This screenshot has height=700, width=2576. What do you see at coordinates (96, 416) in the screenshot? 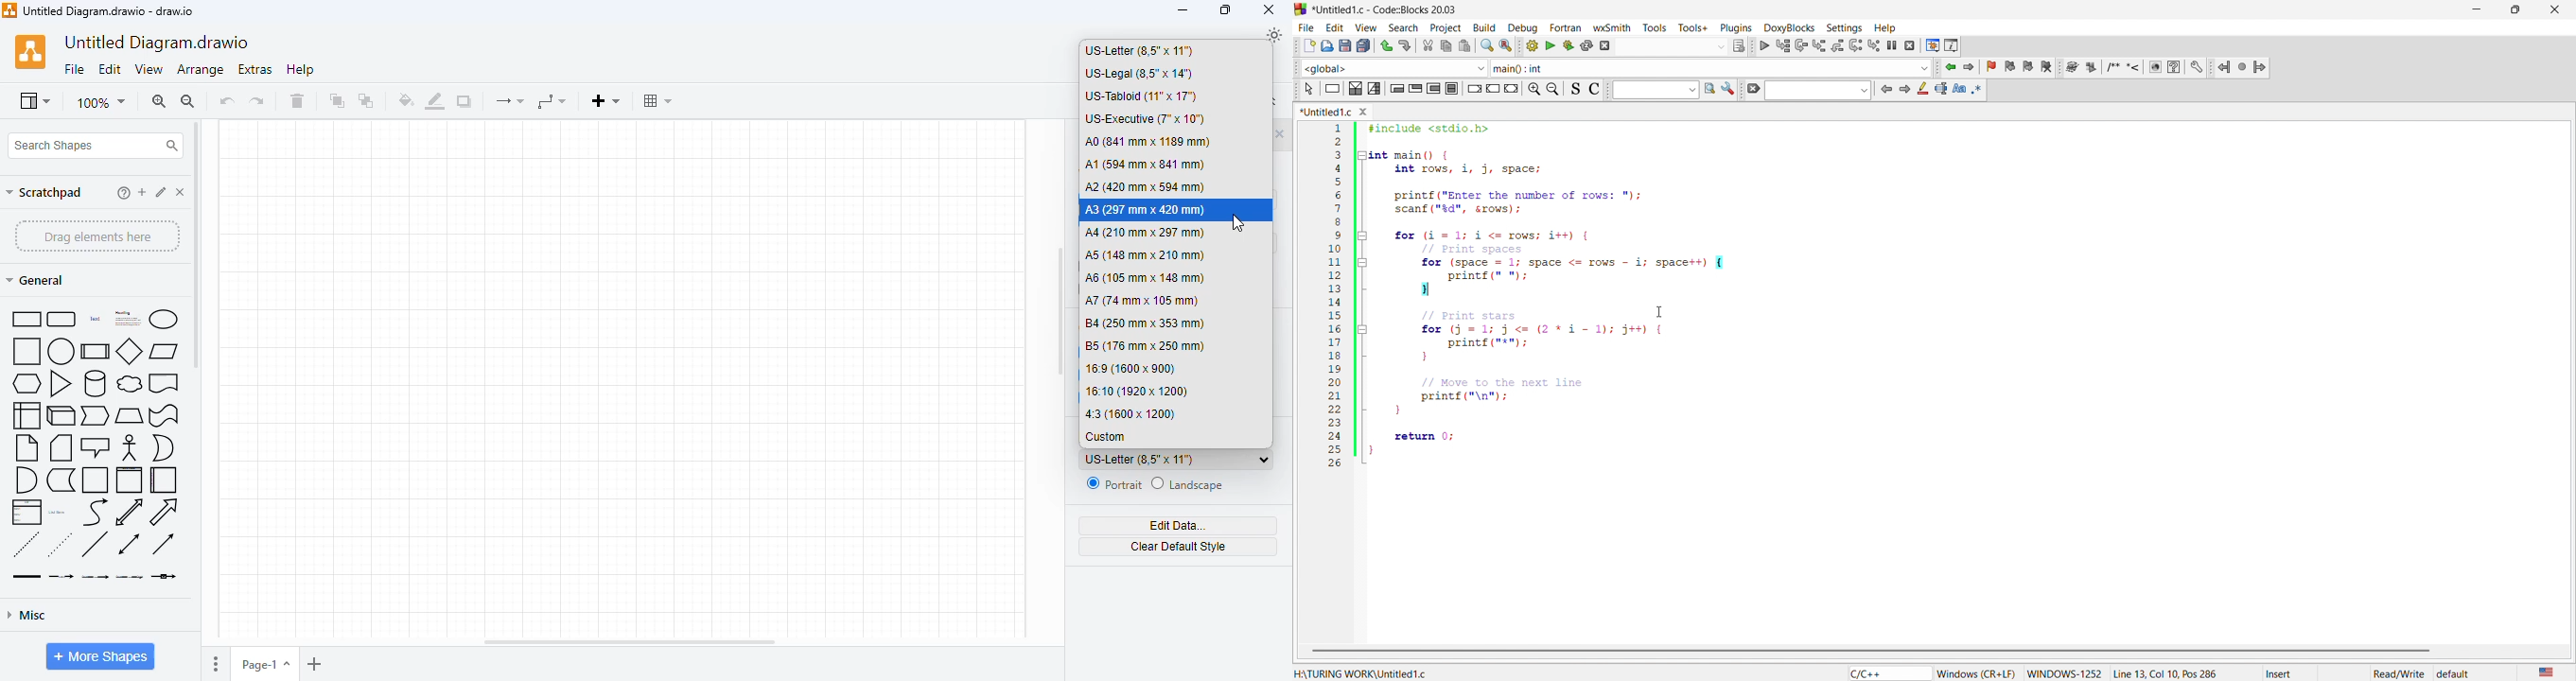
I see `step` at bounding box center [96, 416].